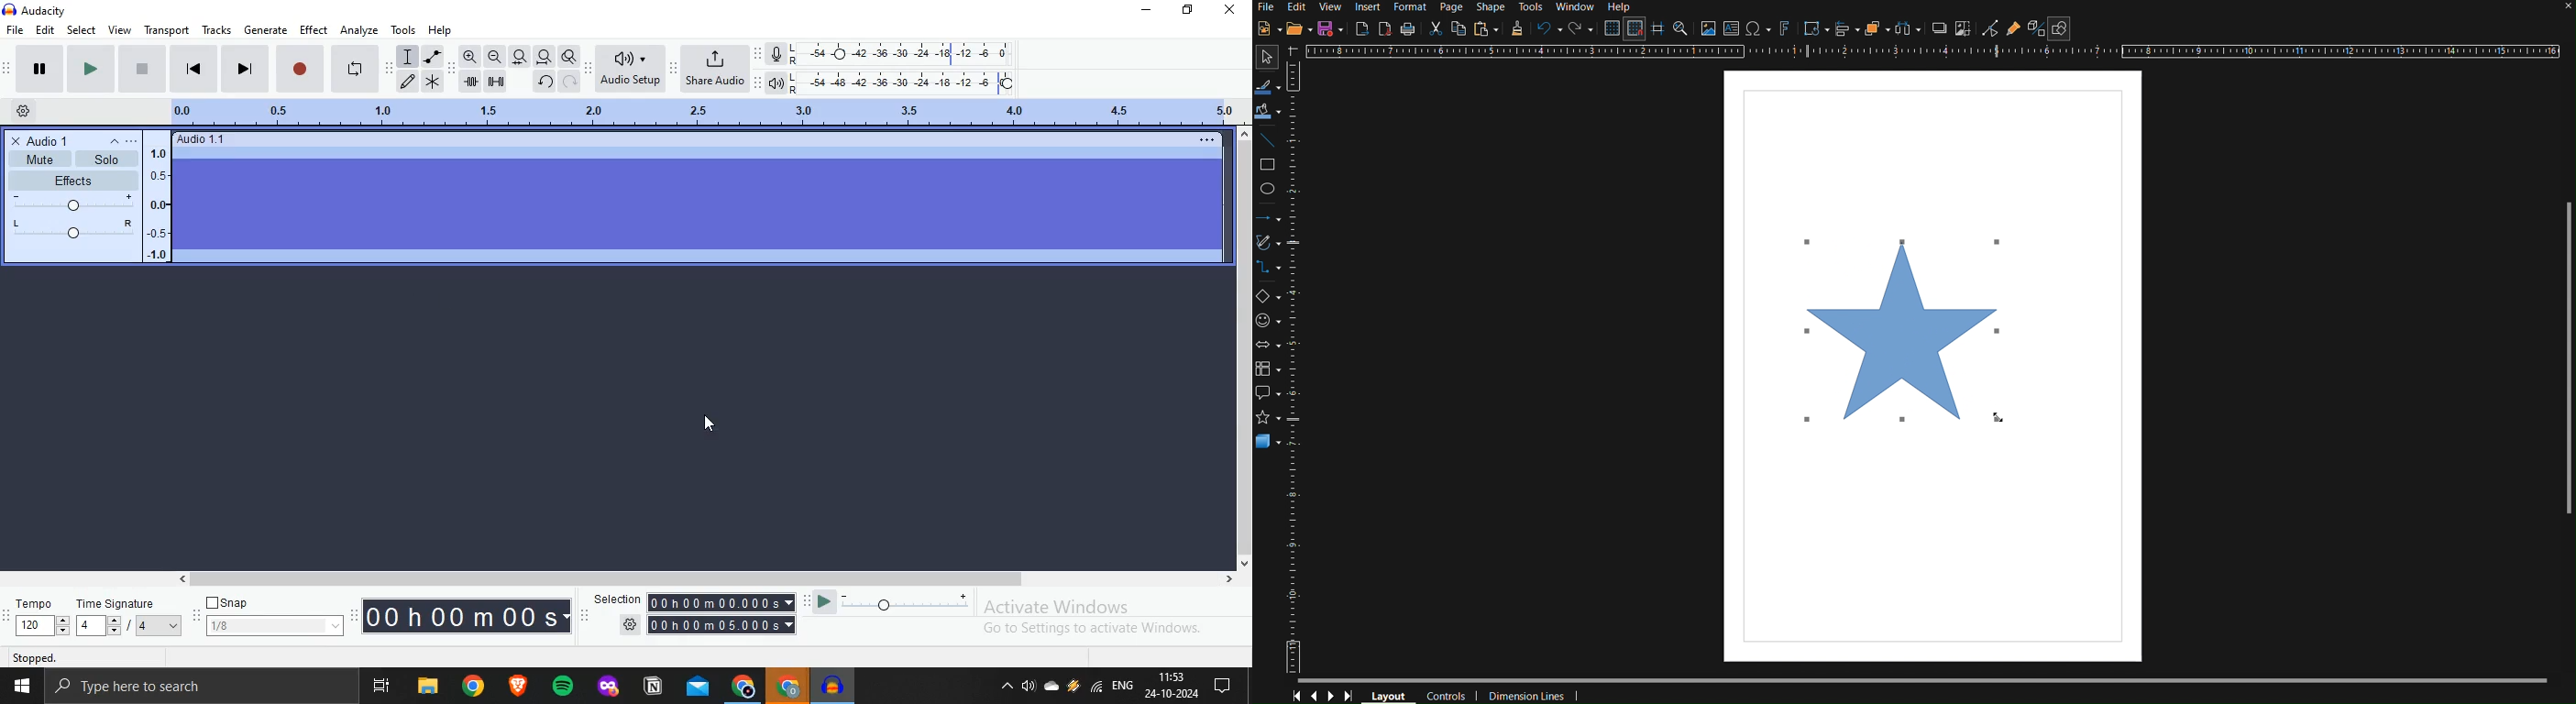  What do you see at coordinates (1876, 31) in the screenshot?
I see `Arrange` at bounding box center [1876, 31].